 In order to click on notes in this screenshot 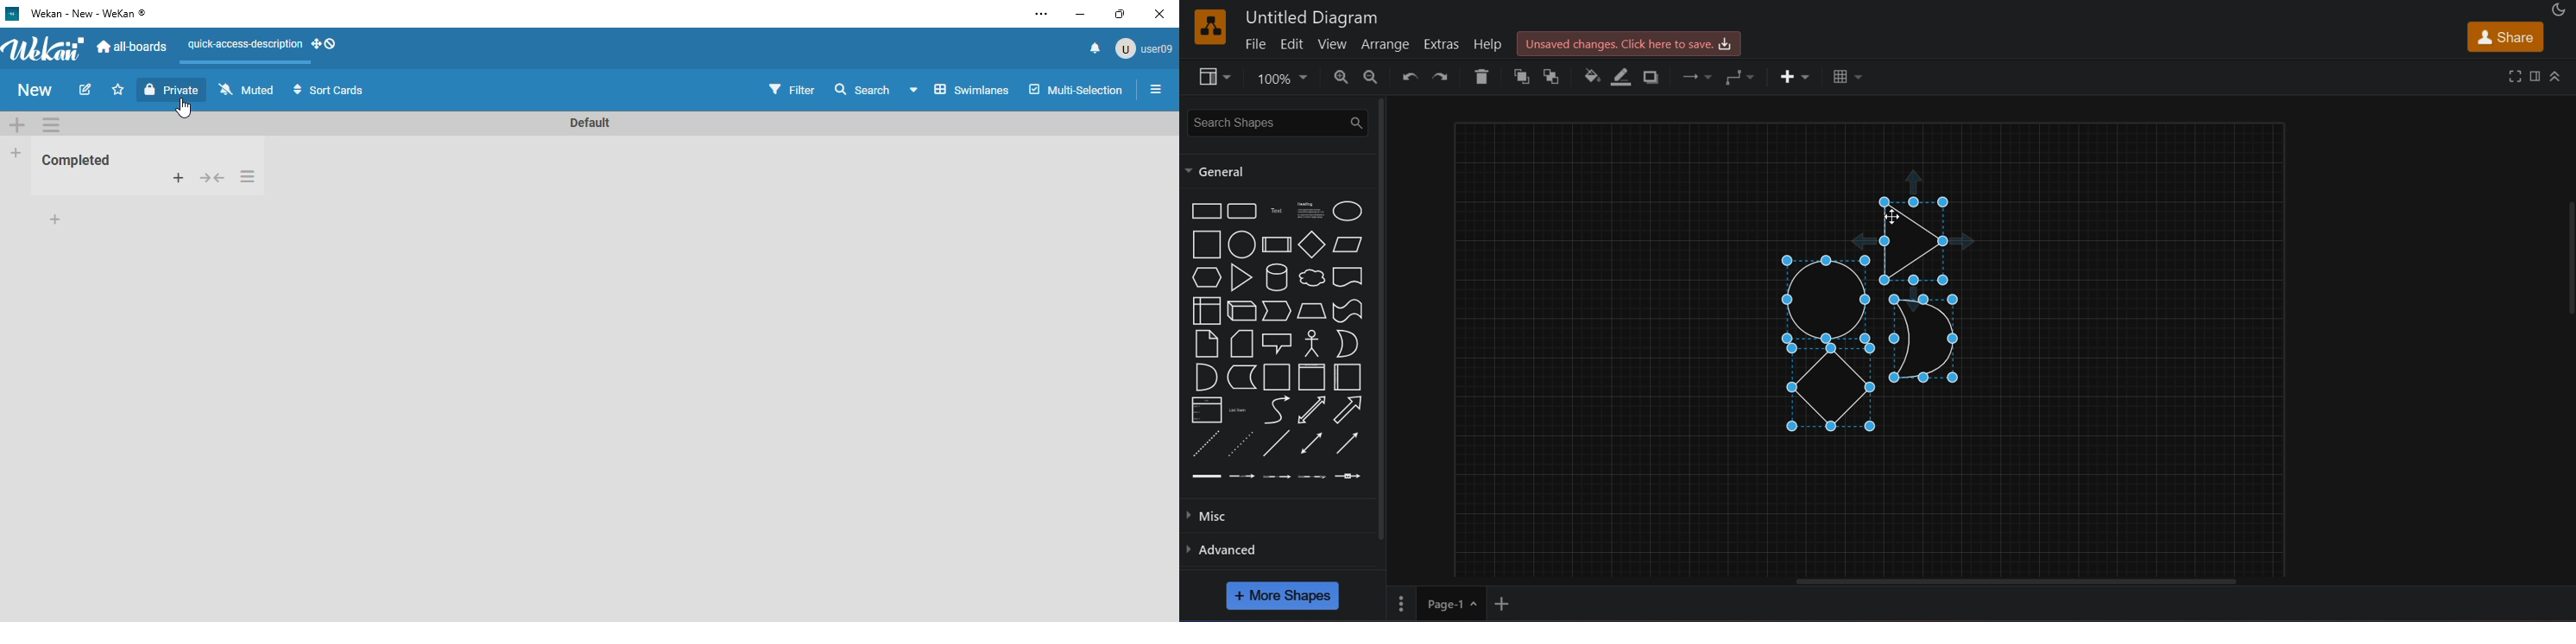, I will do `click(1206, 344)`.